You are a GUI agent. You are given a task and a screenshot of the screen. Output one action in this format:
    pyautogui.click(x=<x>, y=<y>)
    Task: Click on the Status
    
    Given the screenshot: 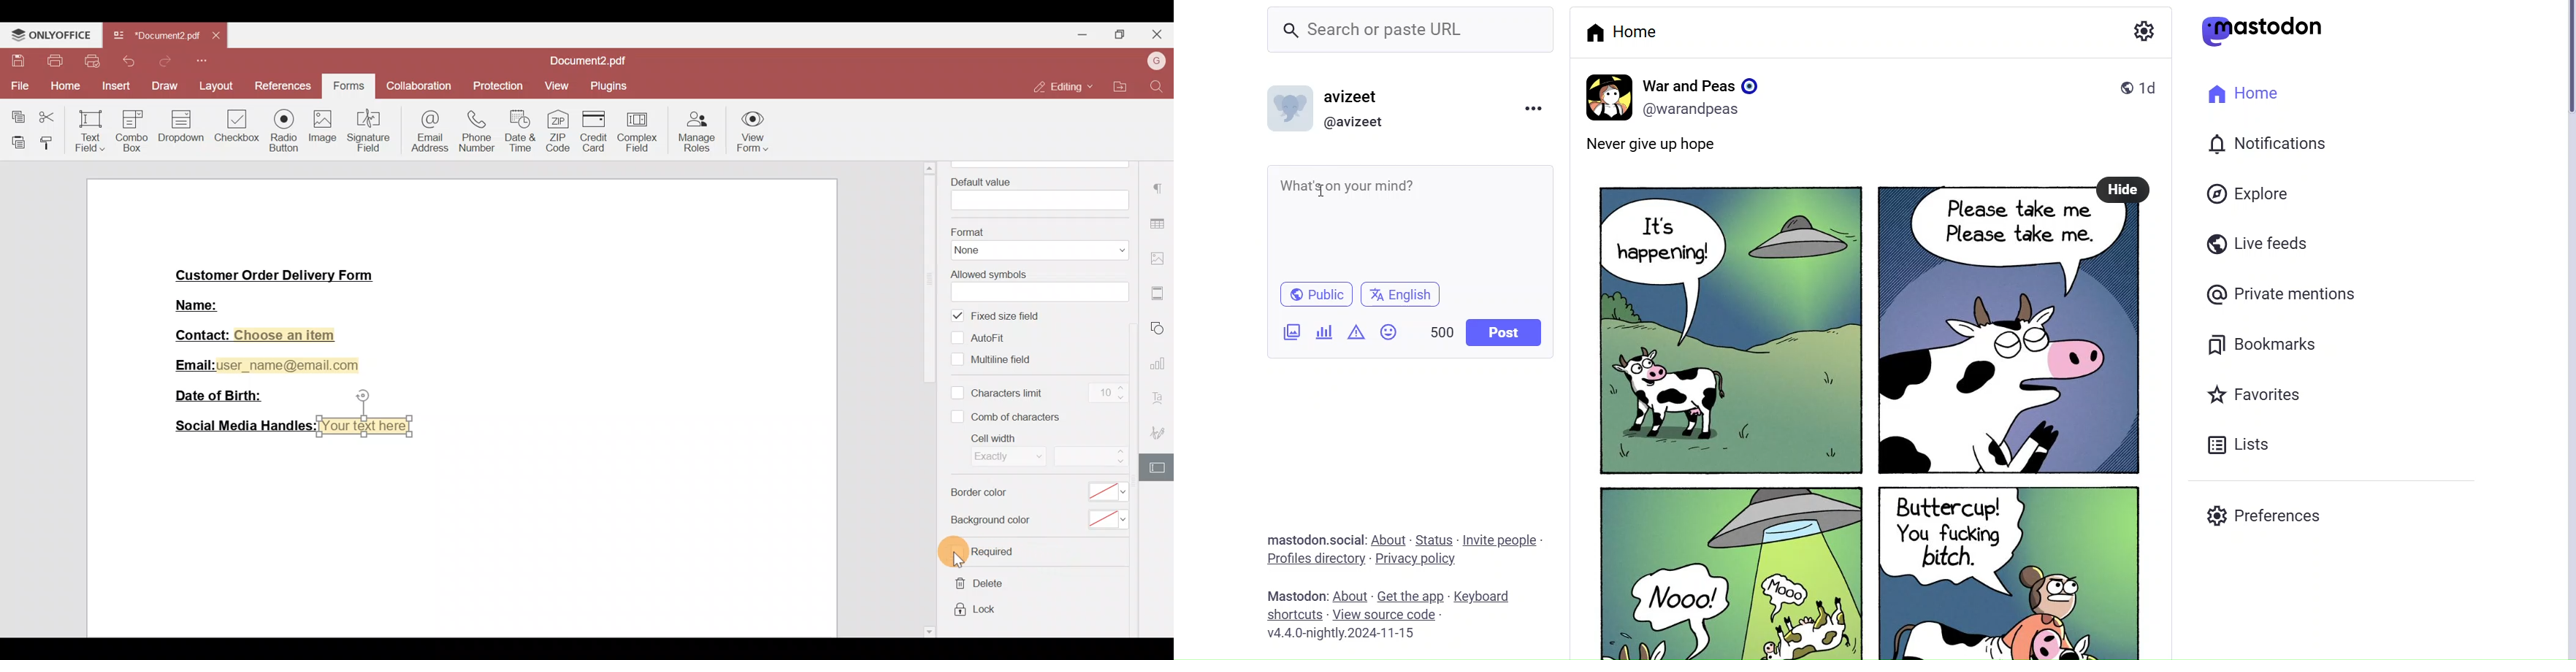 What is the action you would take?
    pyautogui.click(x=1435, y=539)
    